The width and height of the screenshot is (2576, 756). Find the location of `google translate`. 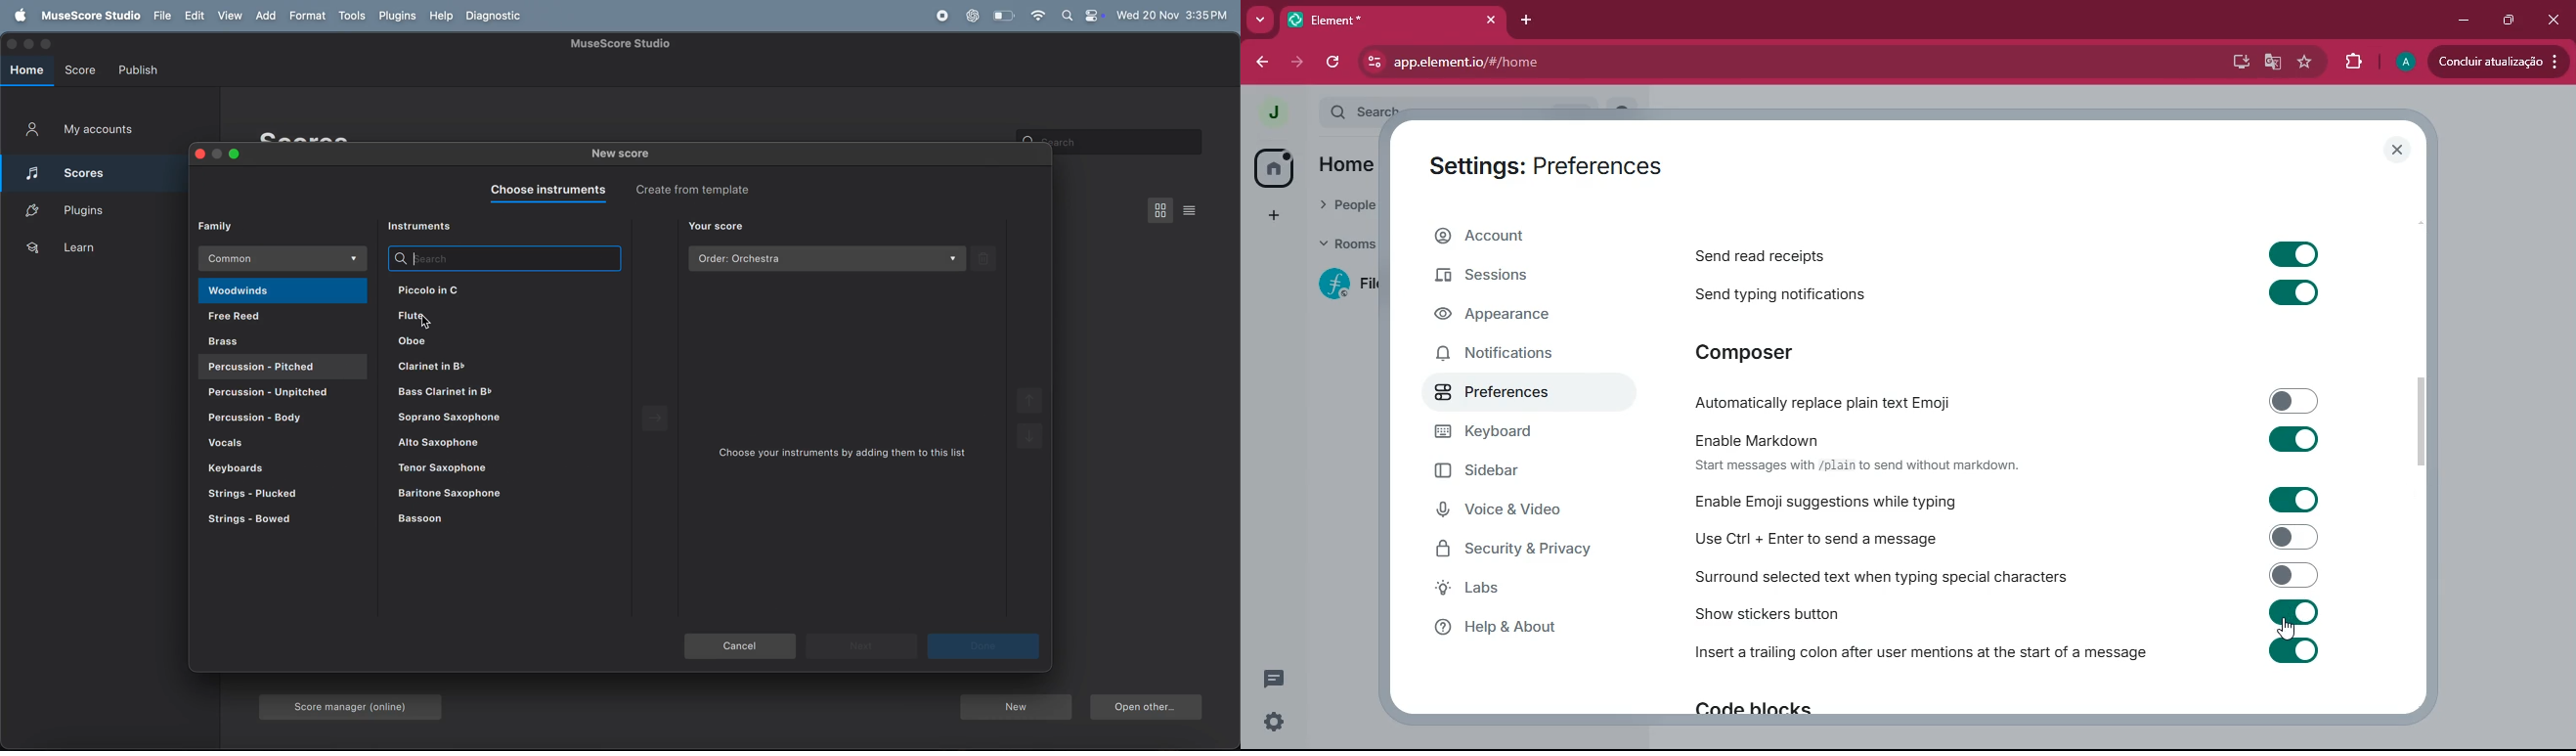

google translate is located at coordinates (2272, 63).